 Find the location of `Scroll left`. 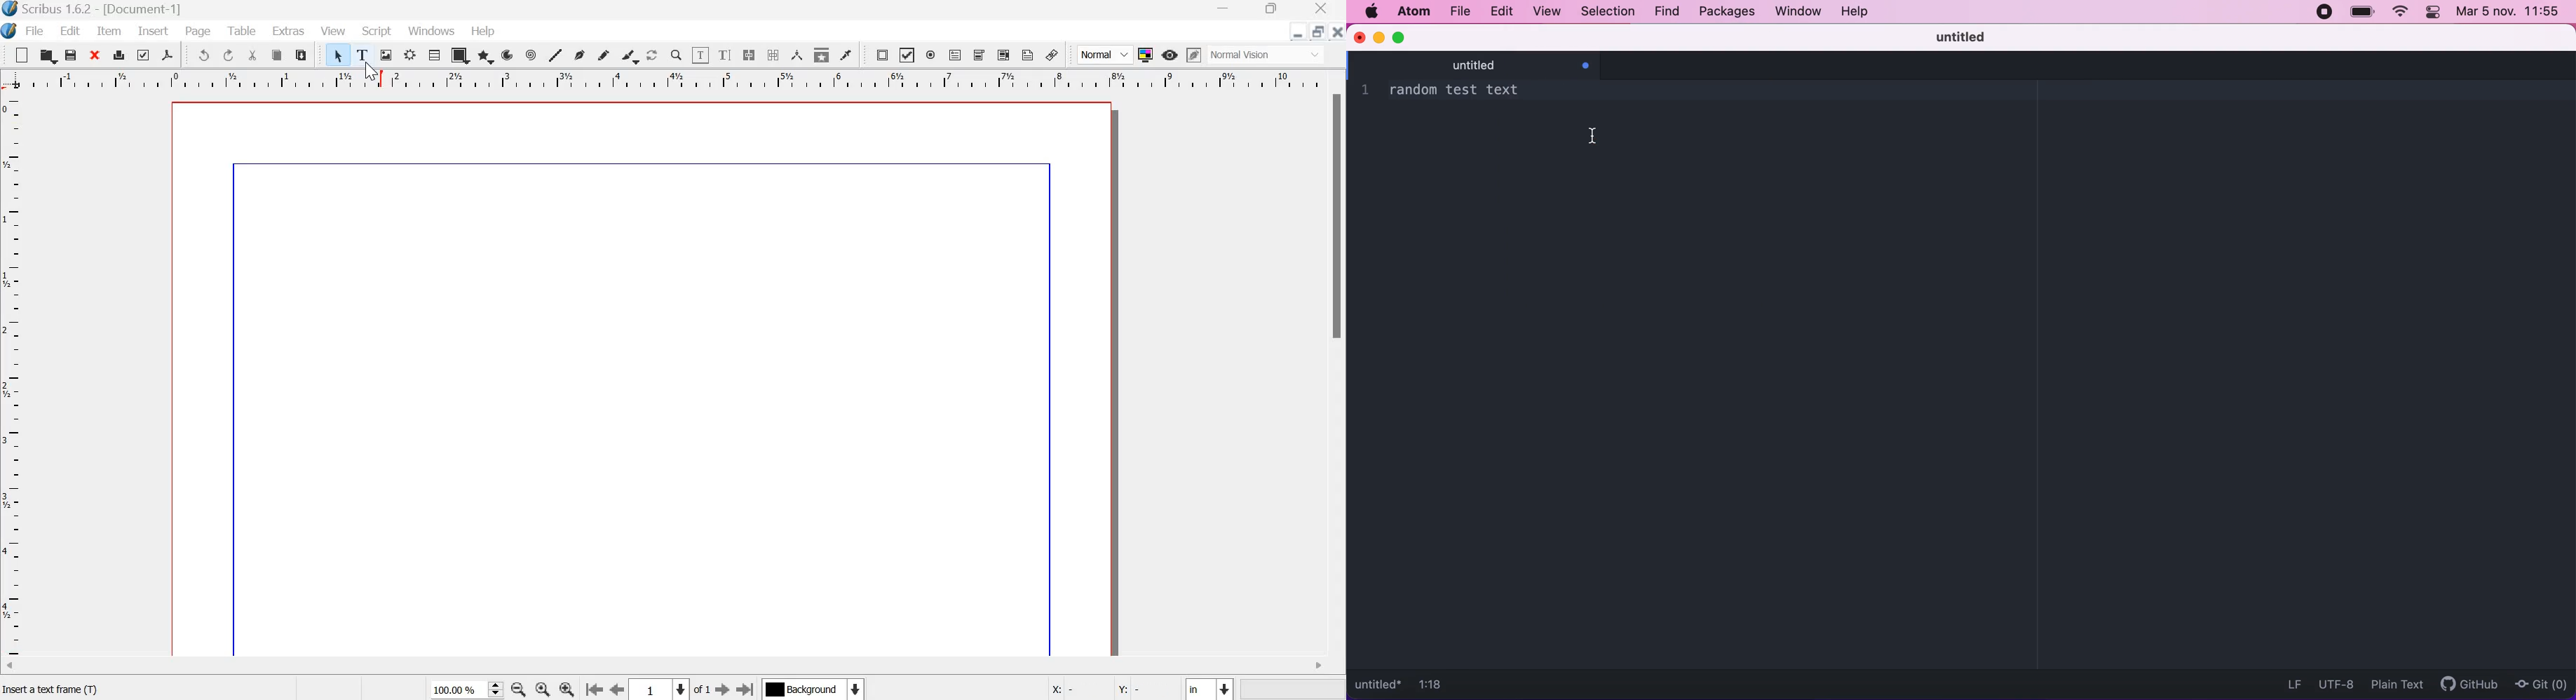

Scroll left is located at coordinates (21, 668).